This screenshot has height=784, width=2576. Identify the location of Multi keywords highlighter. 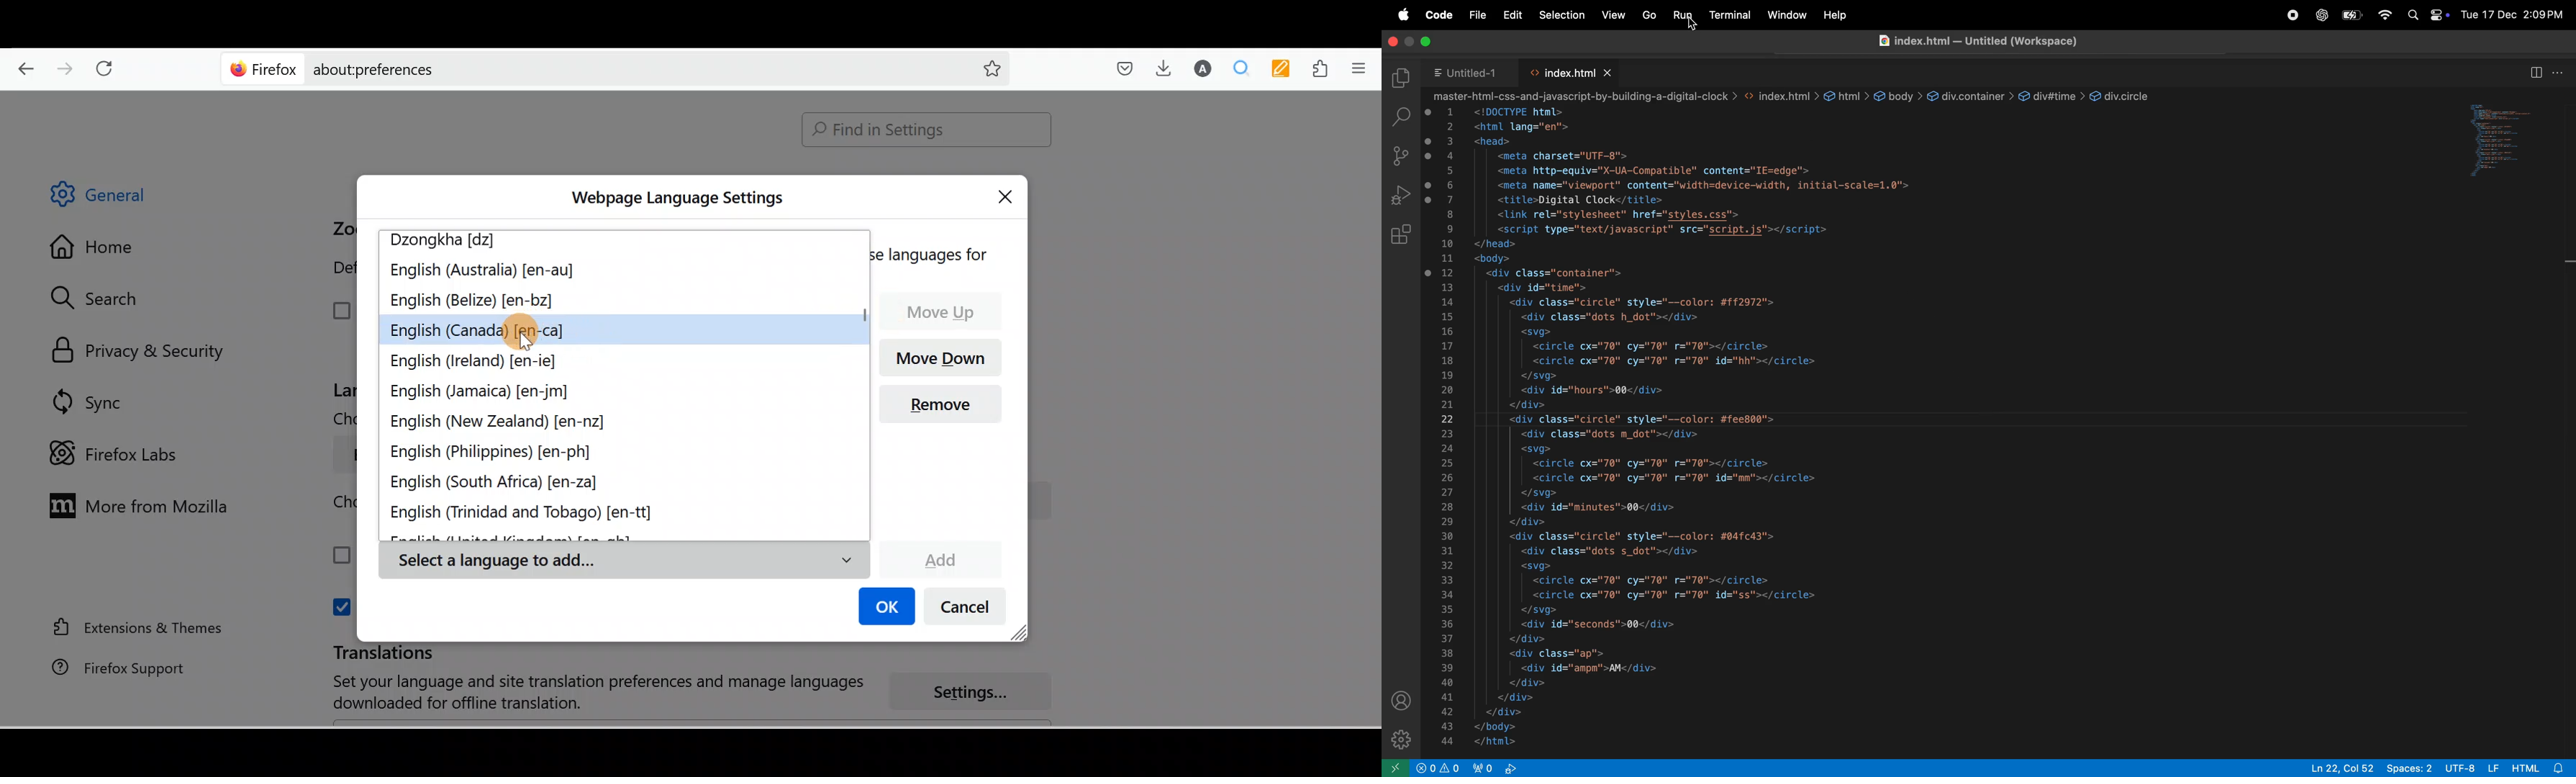
(1285, 70).